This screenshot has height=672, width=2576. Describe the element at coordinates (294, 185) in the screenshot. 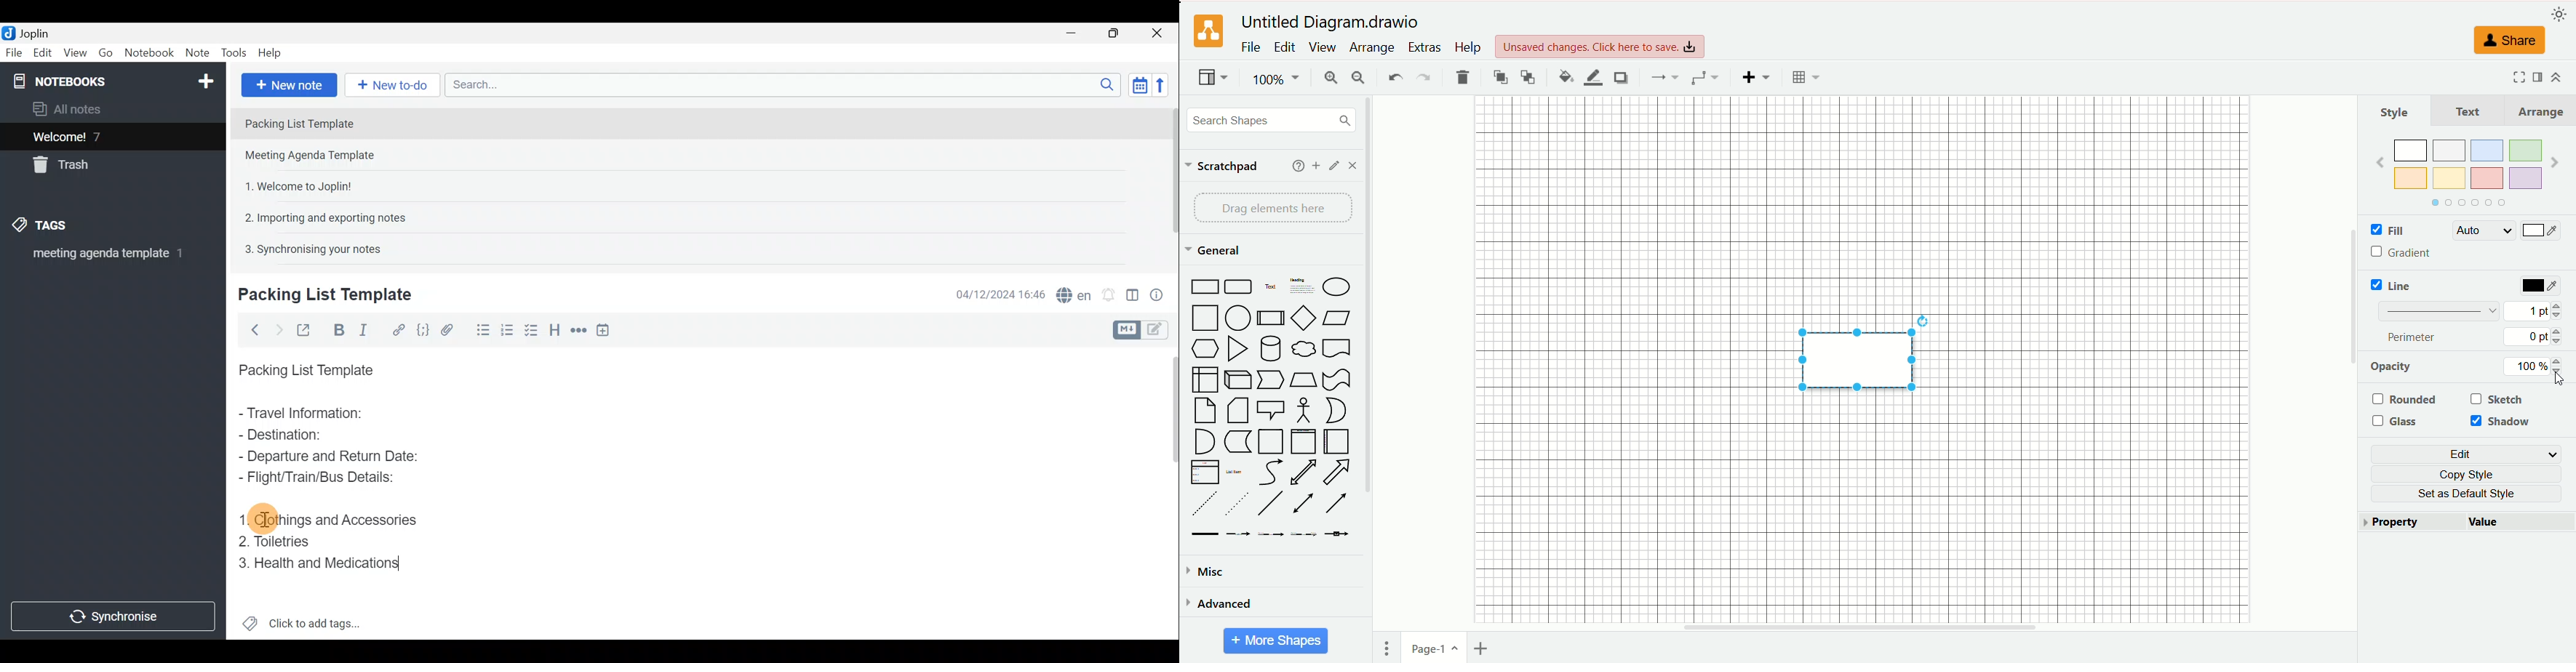

I see `Note 3` at that location.